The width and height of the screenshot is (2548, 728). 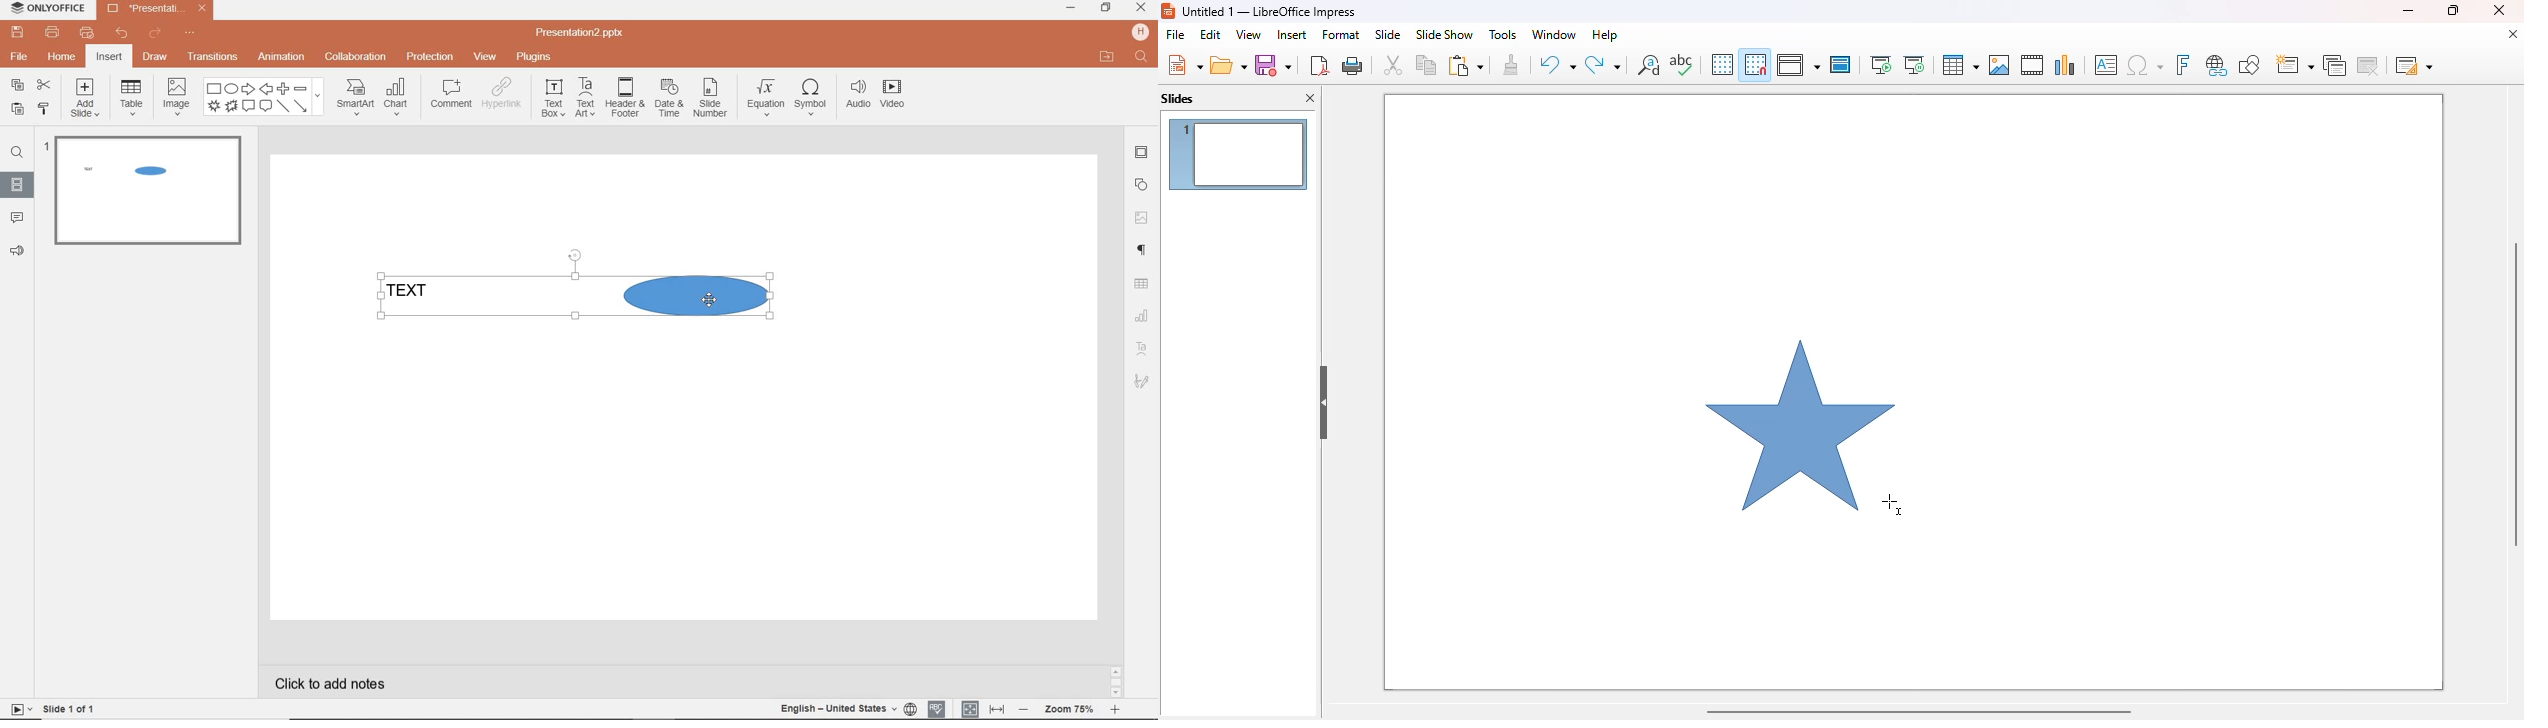 I want to click on PARAGRAPH SETTINGS, so click(x=1143, y=252).